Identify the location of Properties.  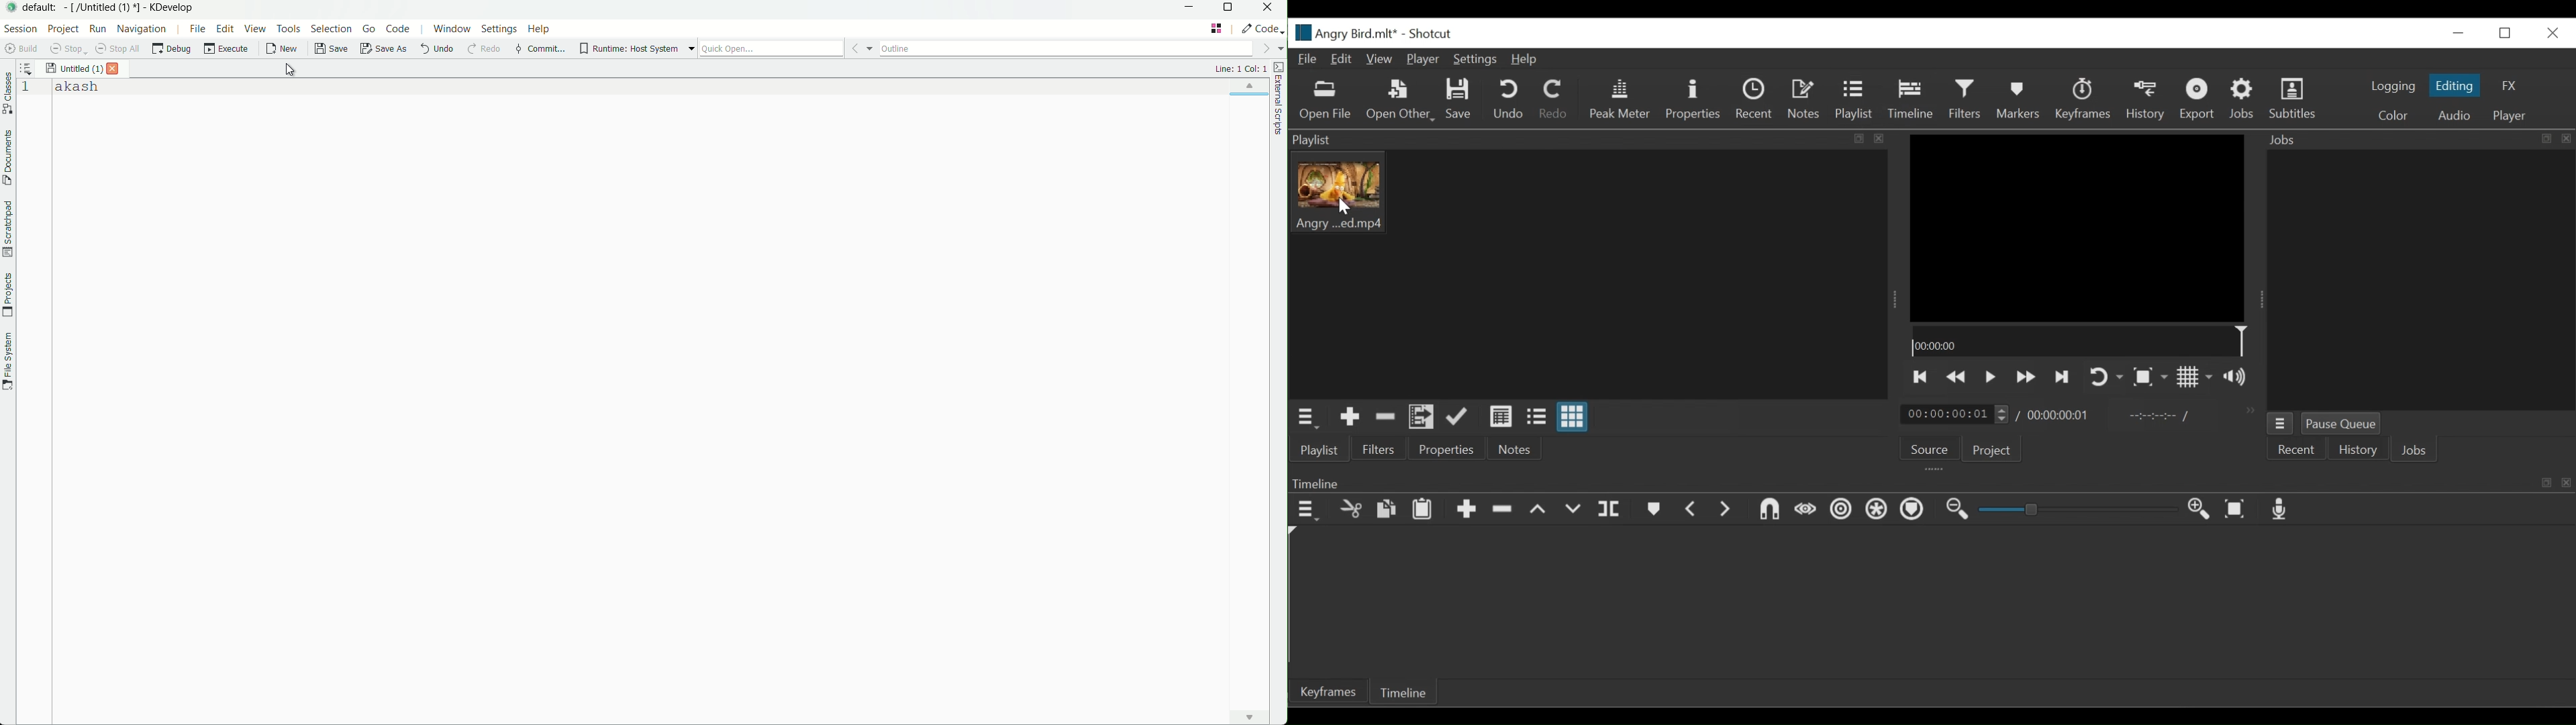
(1692, 100).